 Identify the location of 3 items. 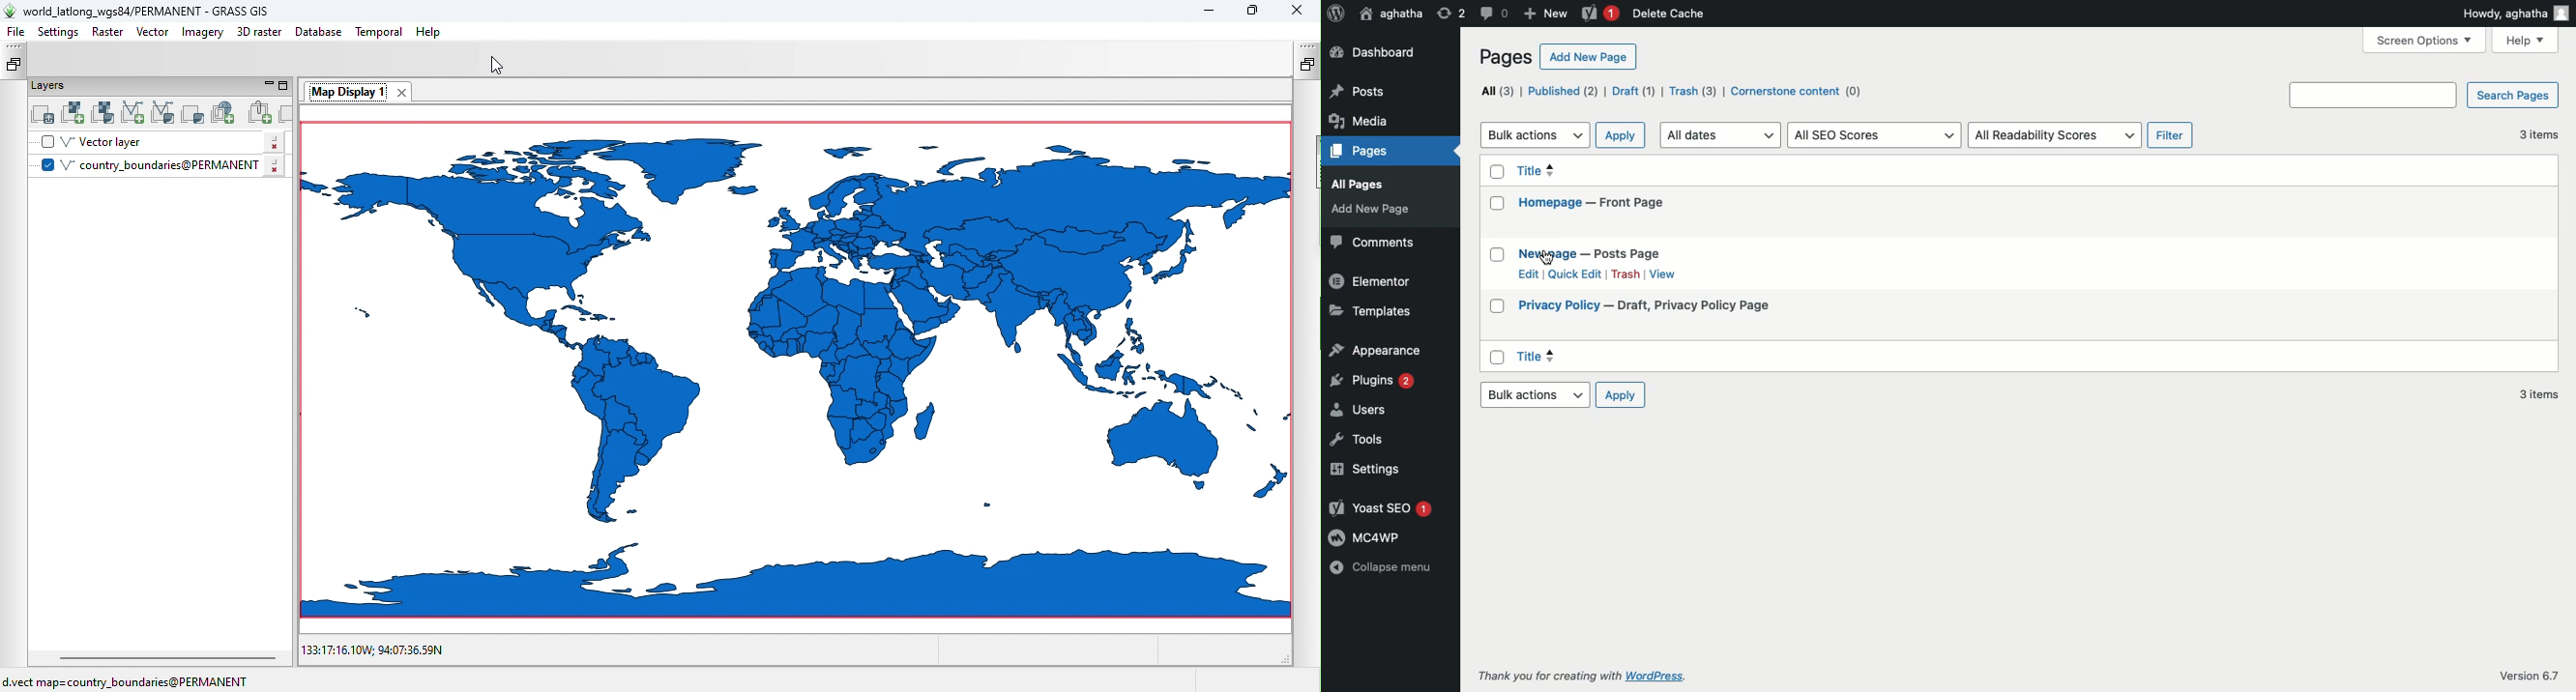
(2539, 136).